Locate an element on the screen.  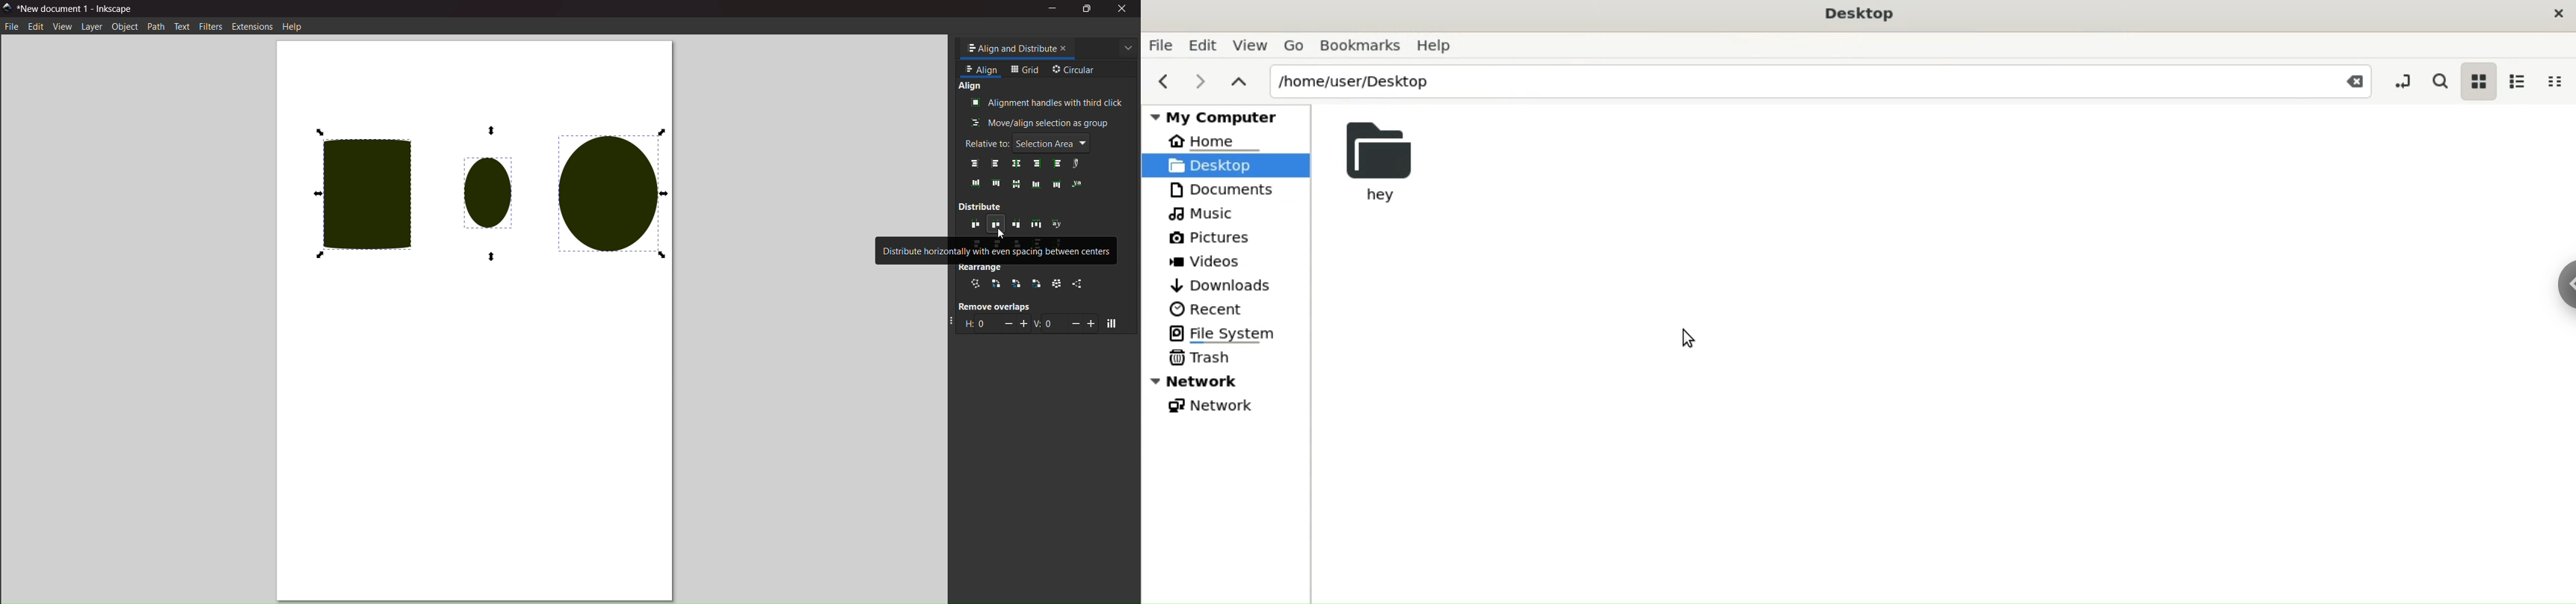
File is located at coordinates (1163, 44).